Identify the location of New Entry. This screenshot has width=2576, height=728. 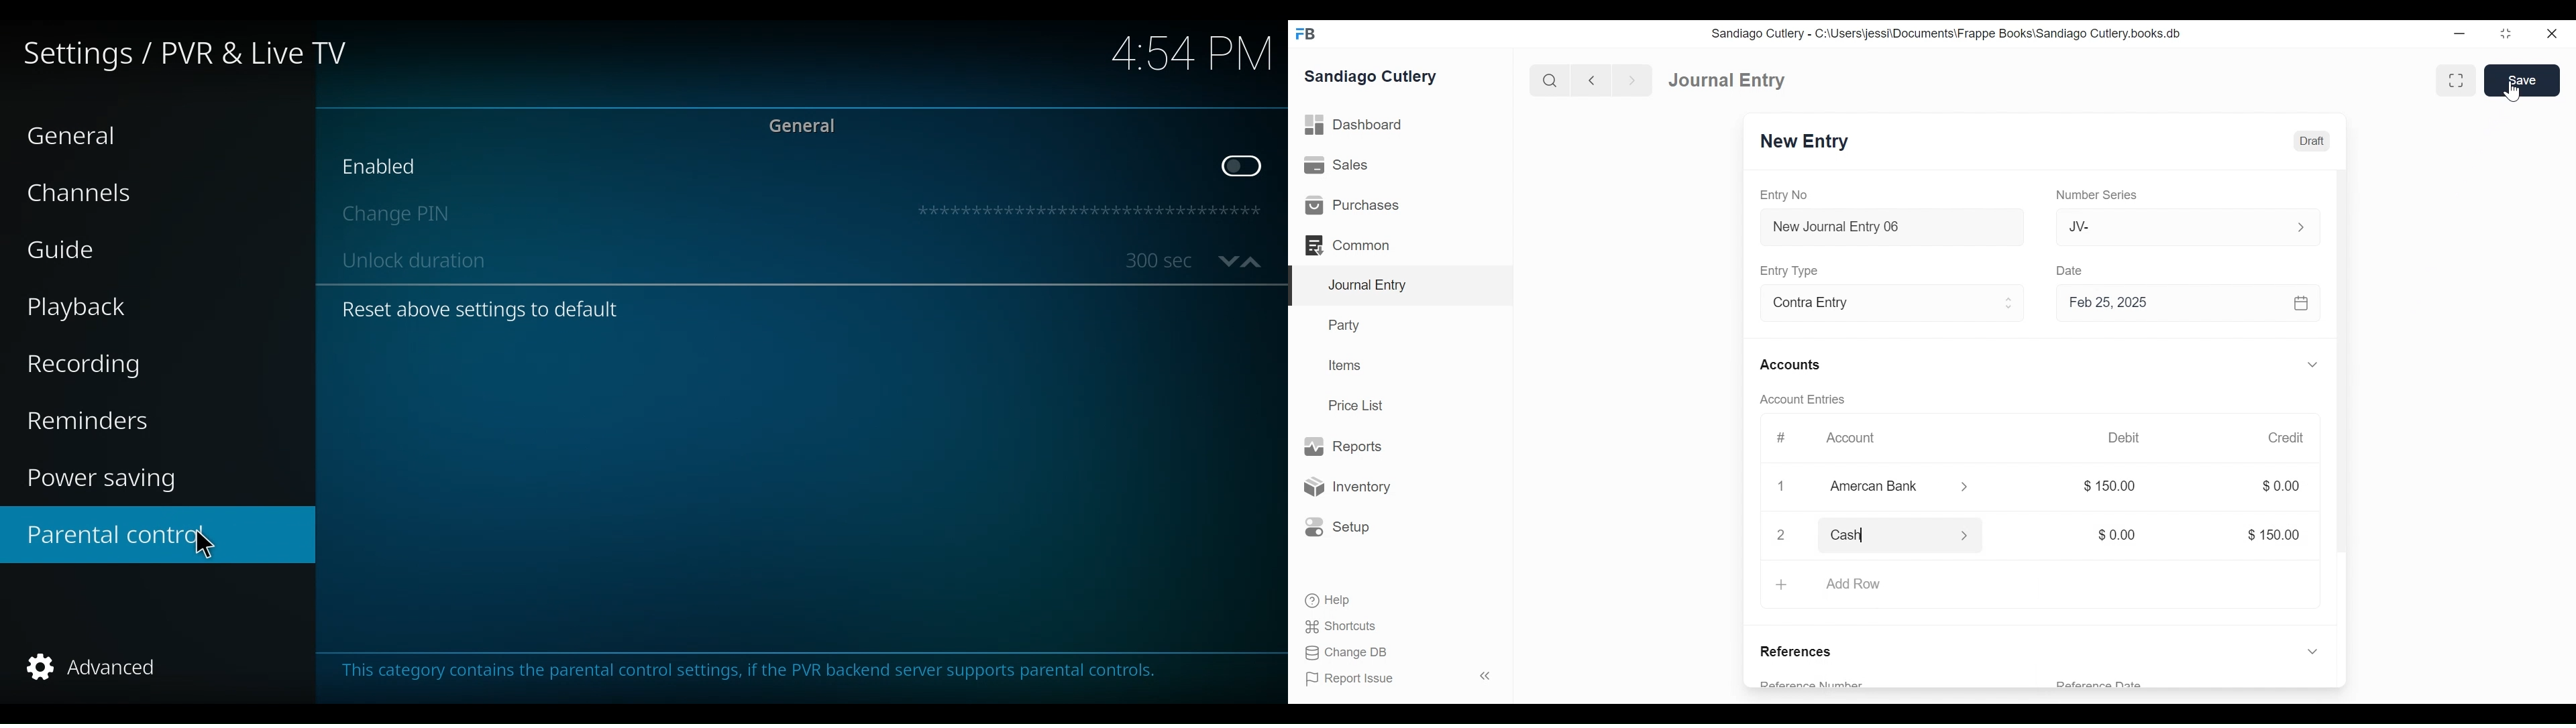
(1805, 141).